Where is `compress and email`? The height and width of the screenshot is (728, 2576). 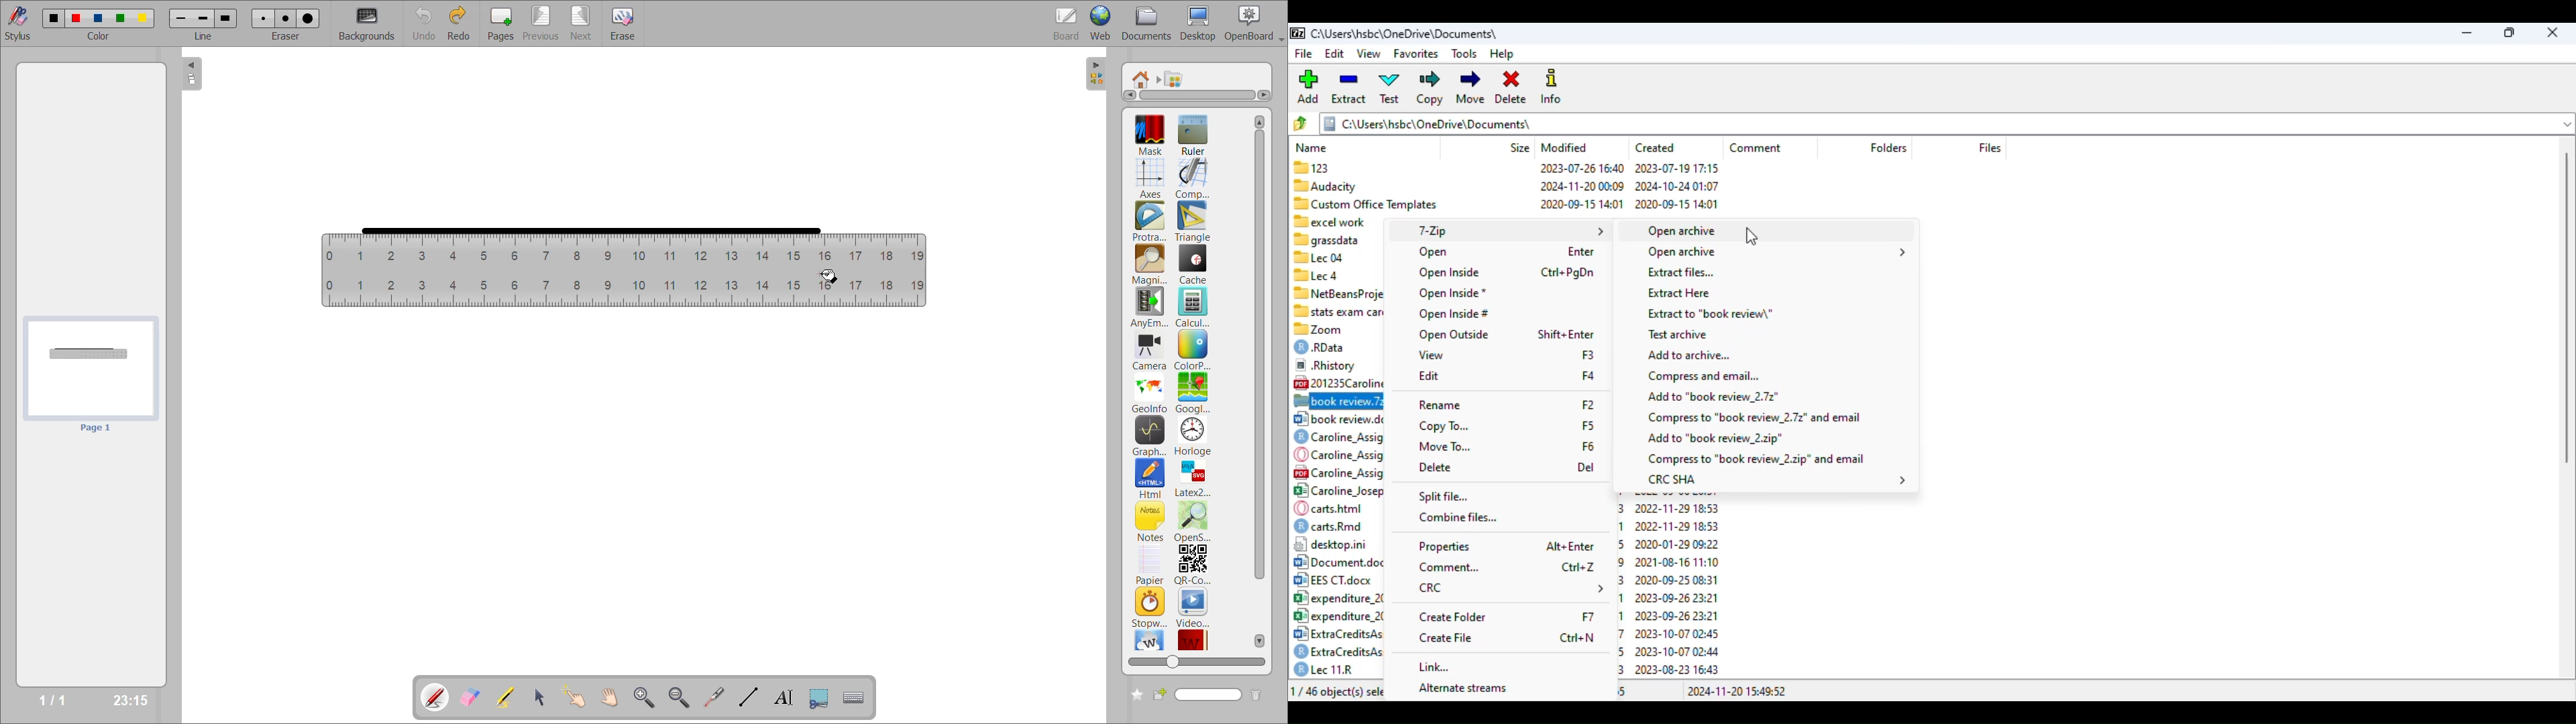
compress and email is located at coordinates (1705, 376).